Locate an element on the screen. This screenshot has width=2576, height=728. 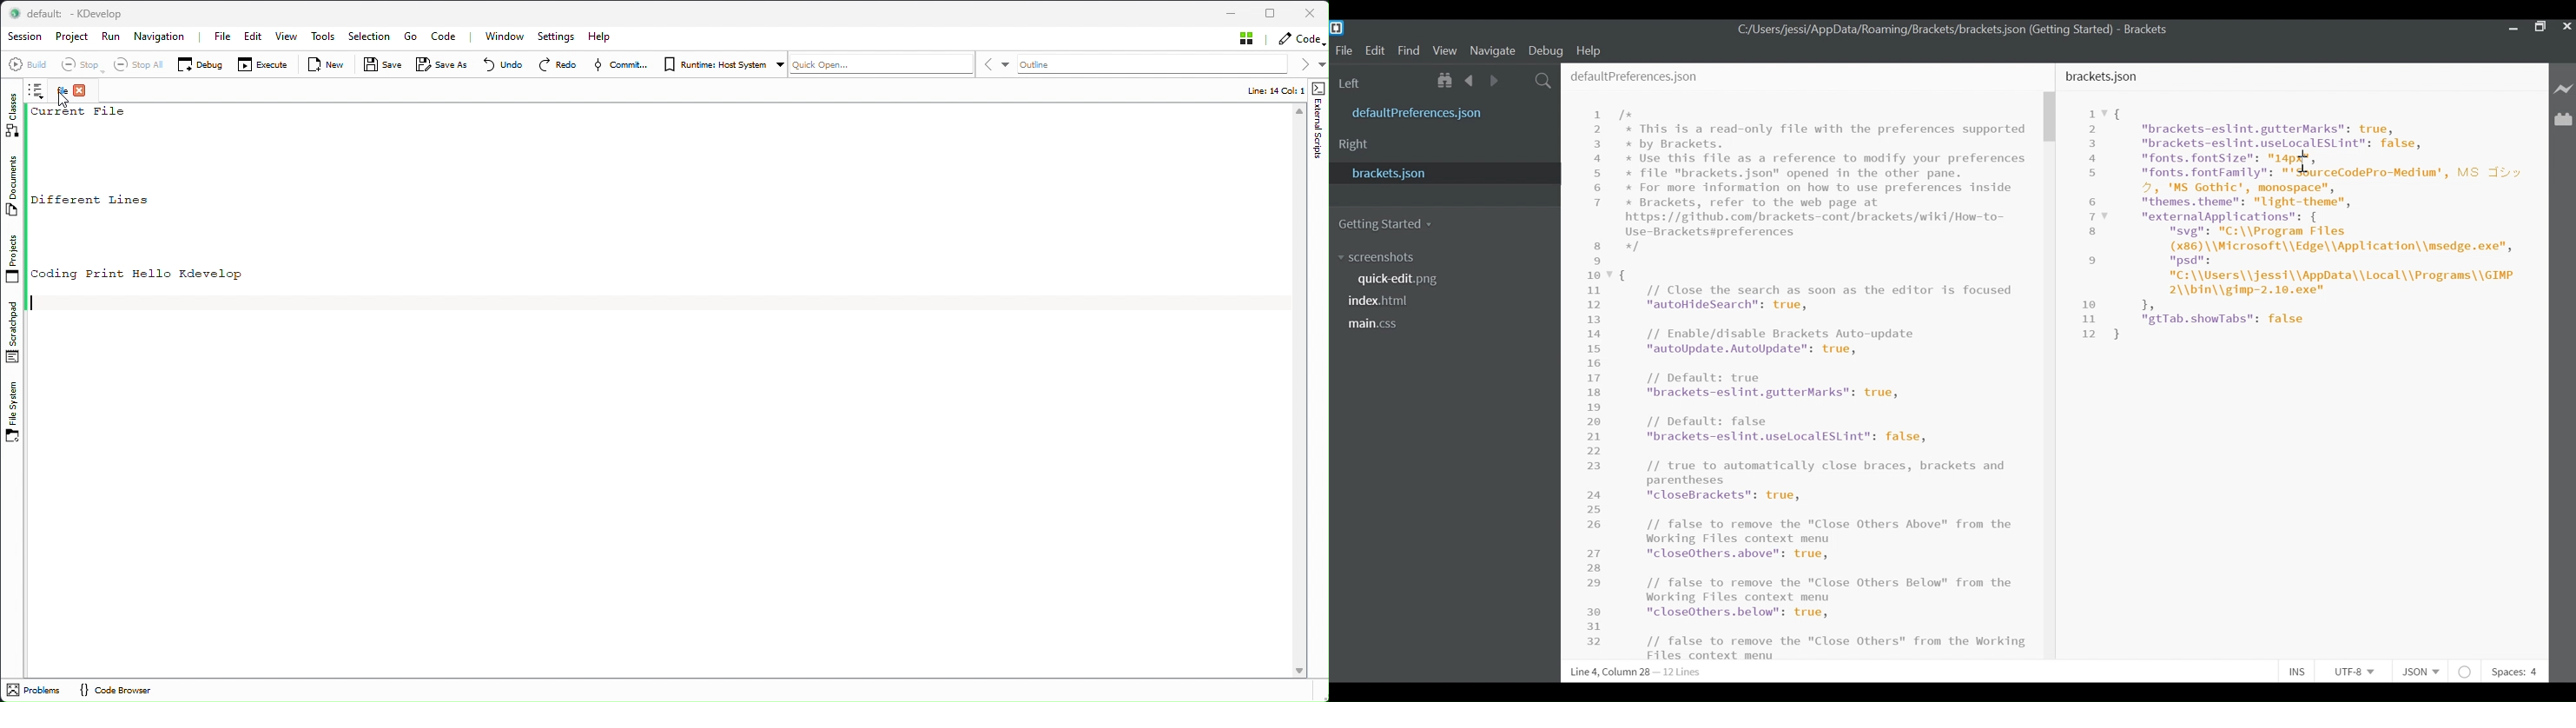
Navigate Back is located at coordinates (1470, 81).